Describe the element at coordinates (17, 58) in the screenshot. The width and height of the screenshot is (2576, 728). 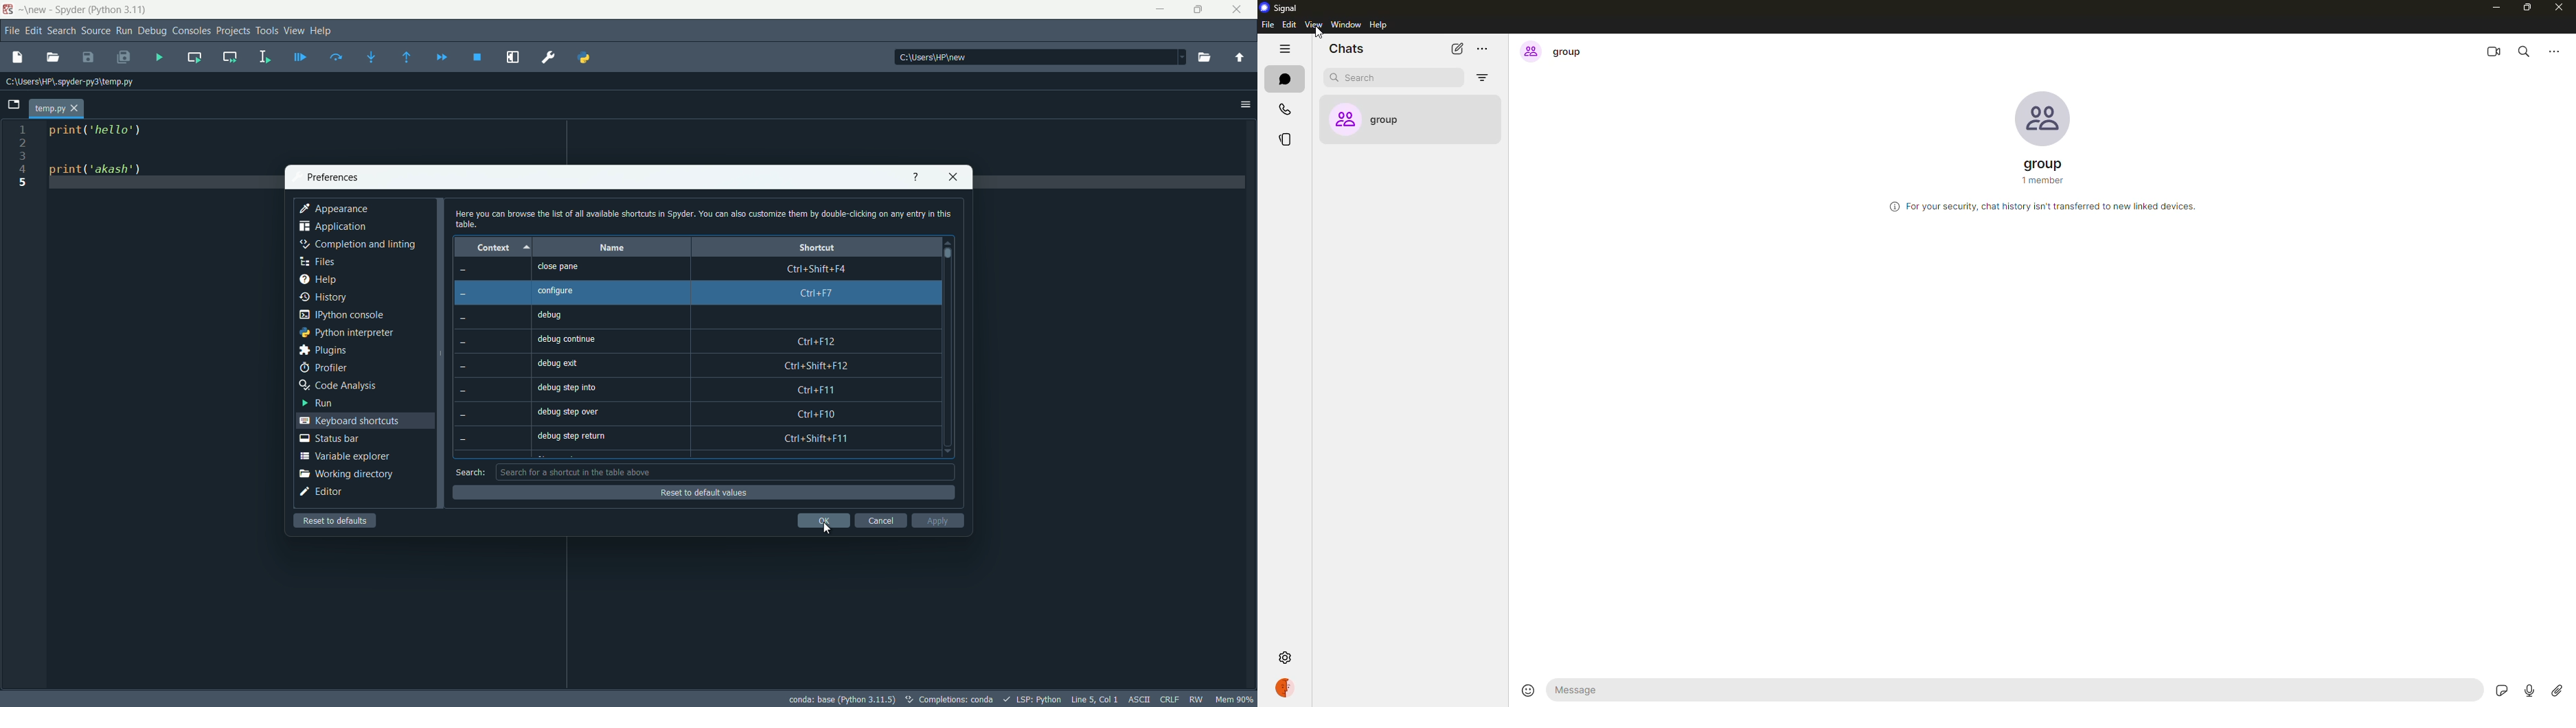
I see `new file` at that location.